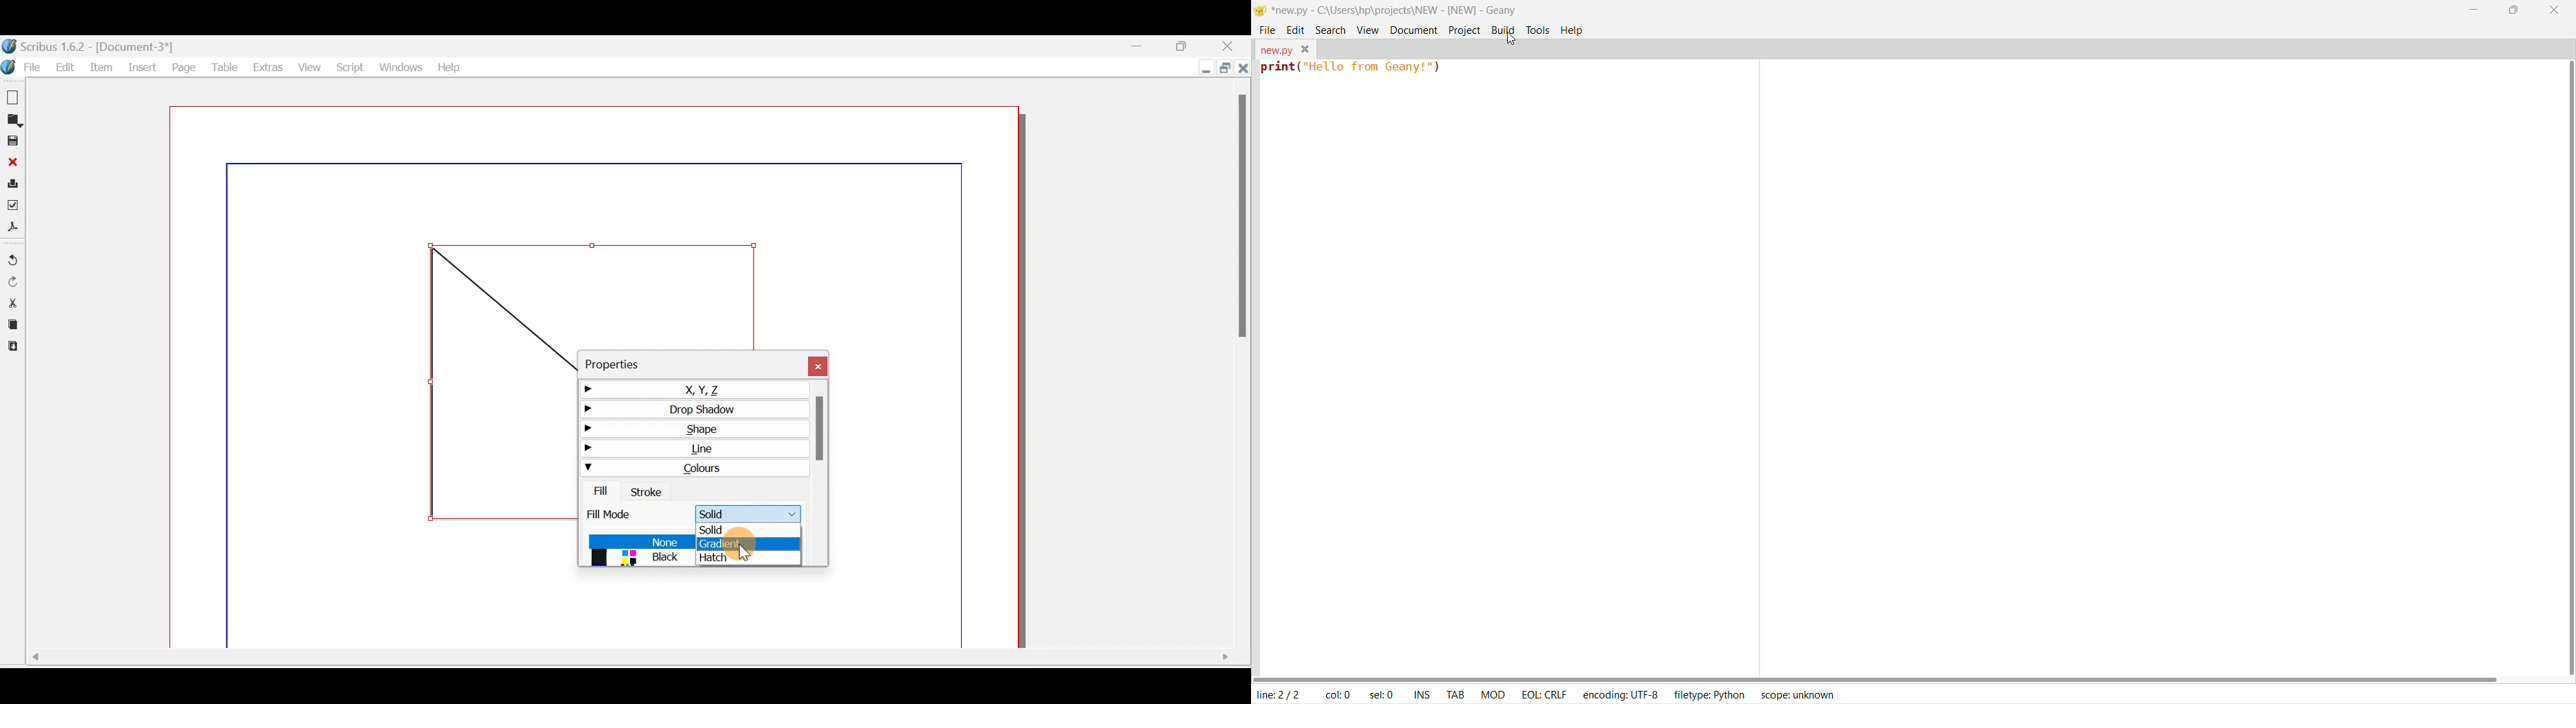  I want to click on Line, so click(694, 448).